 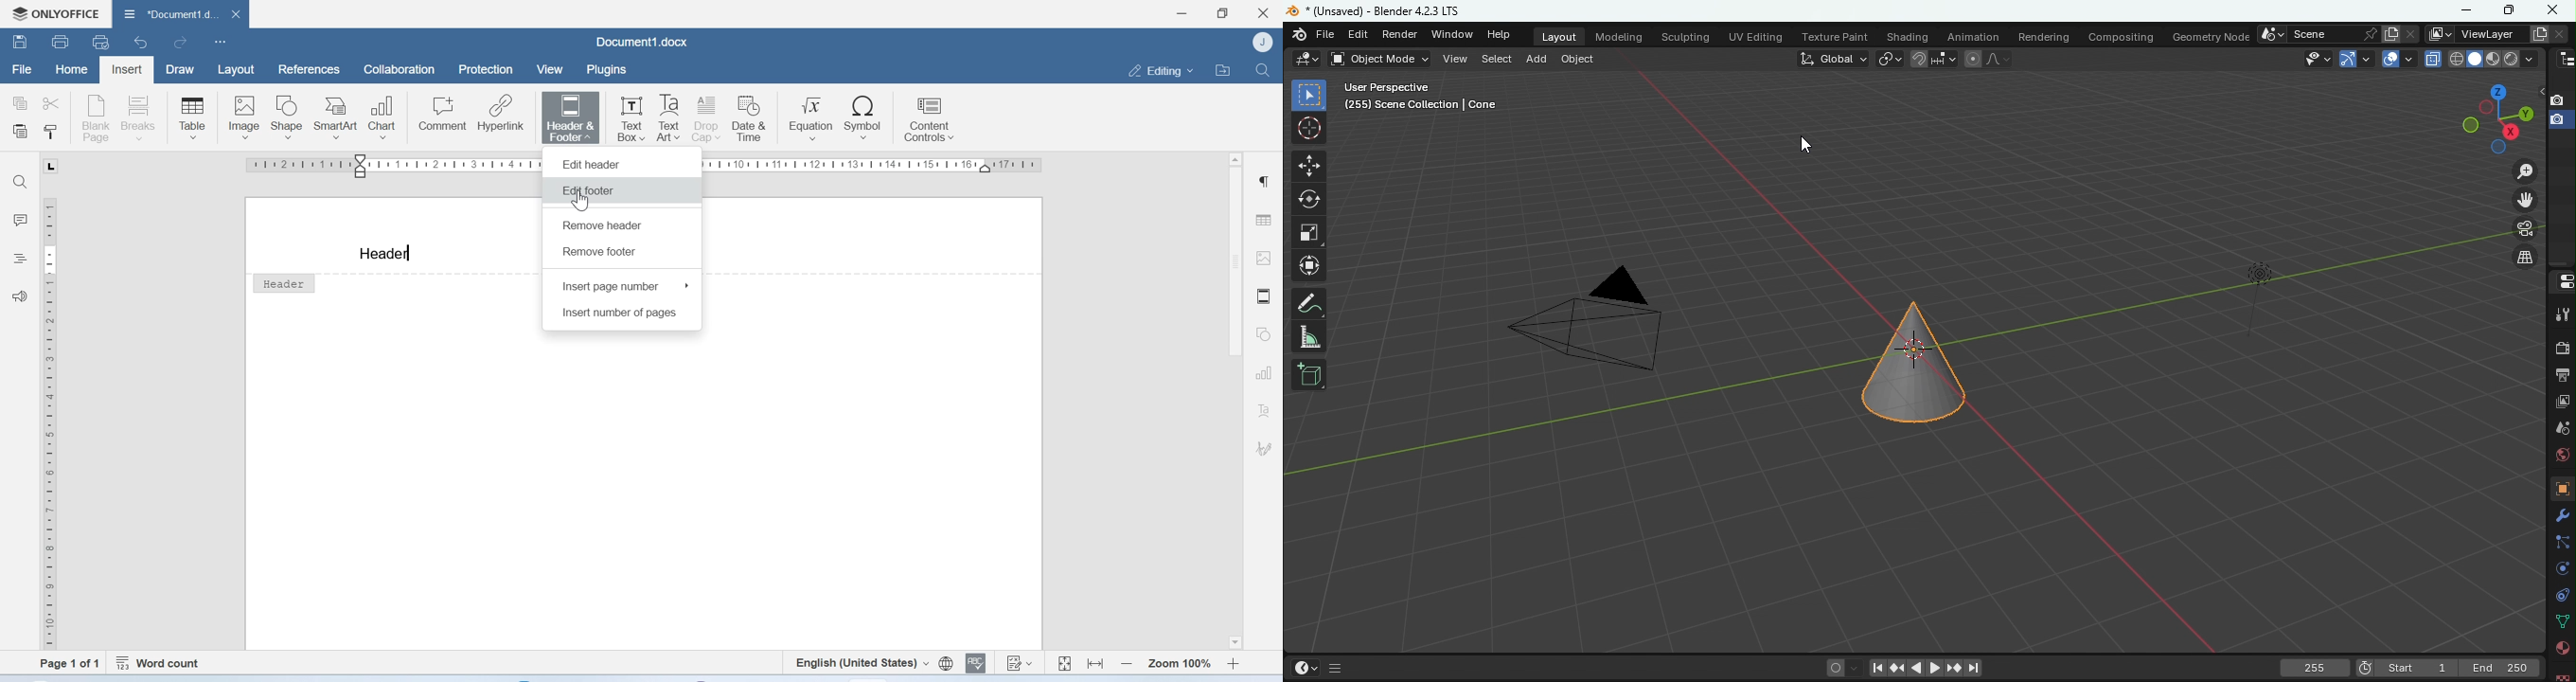 I want to click on Shading, so click(x=1908, y=34).